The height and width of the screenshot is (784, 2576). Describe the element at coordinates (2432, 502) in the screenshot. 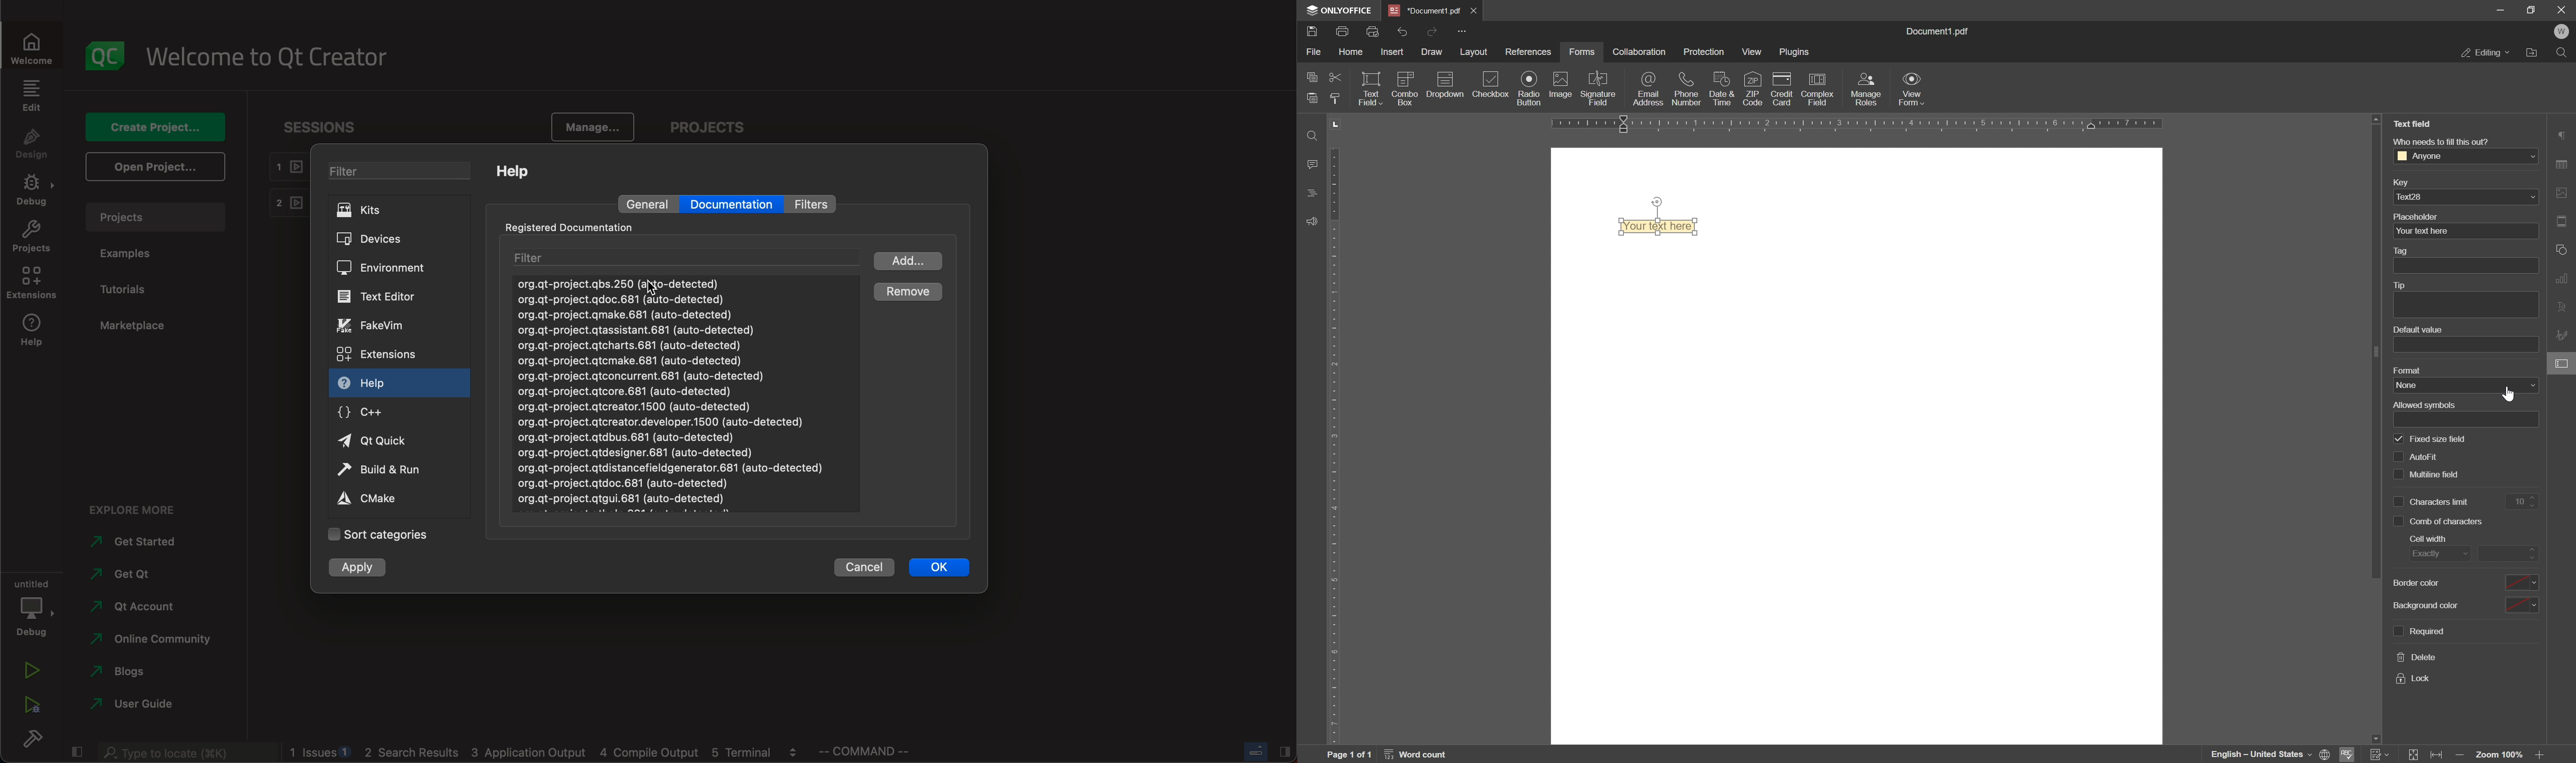

I see `characters limit` at that location.